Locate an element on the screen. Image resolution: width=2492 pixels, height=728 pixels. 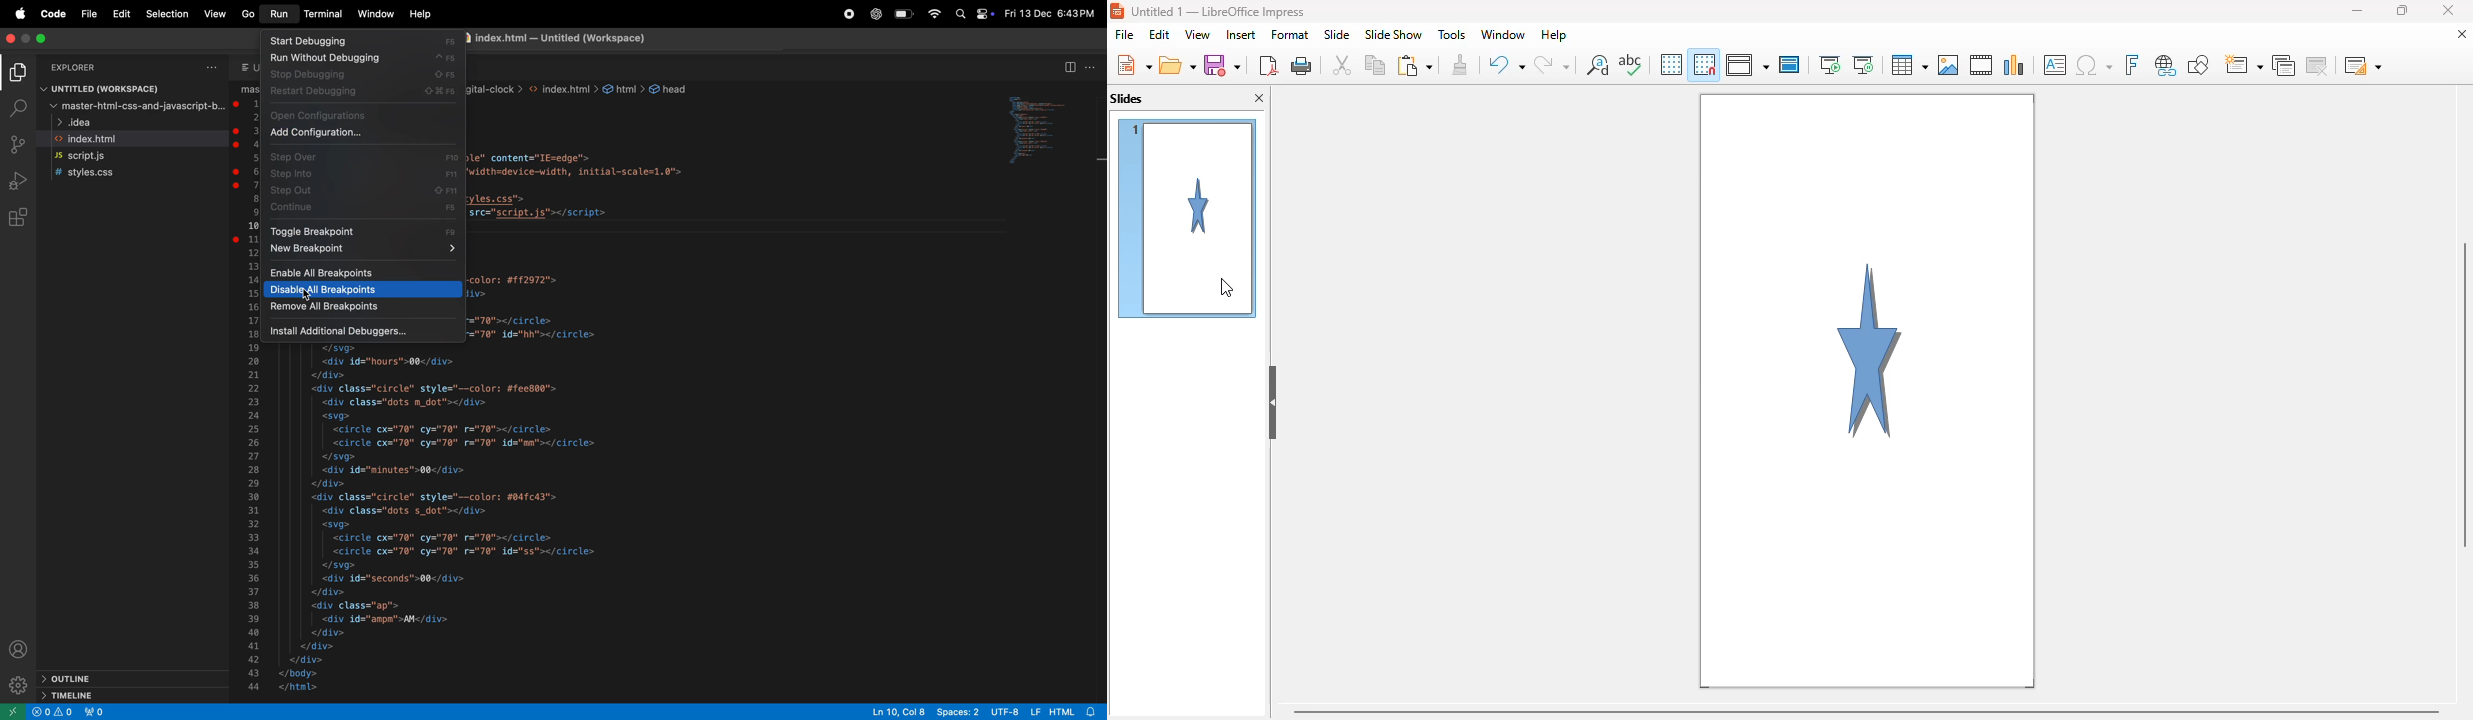
vertical scroll bar is located at coordinates (2464, 393).